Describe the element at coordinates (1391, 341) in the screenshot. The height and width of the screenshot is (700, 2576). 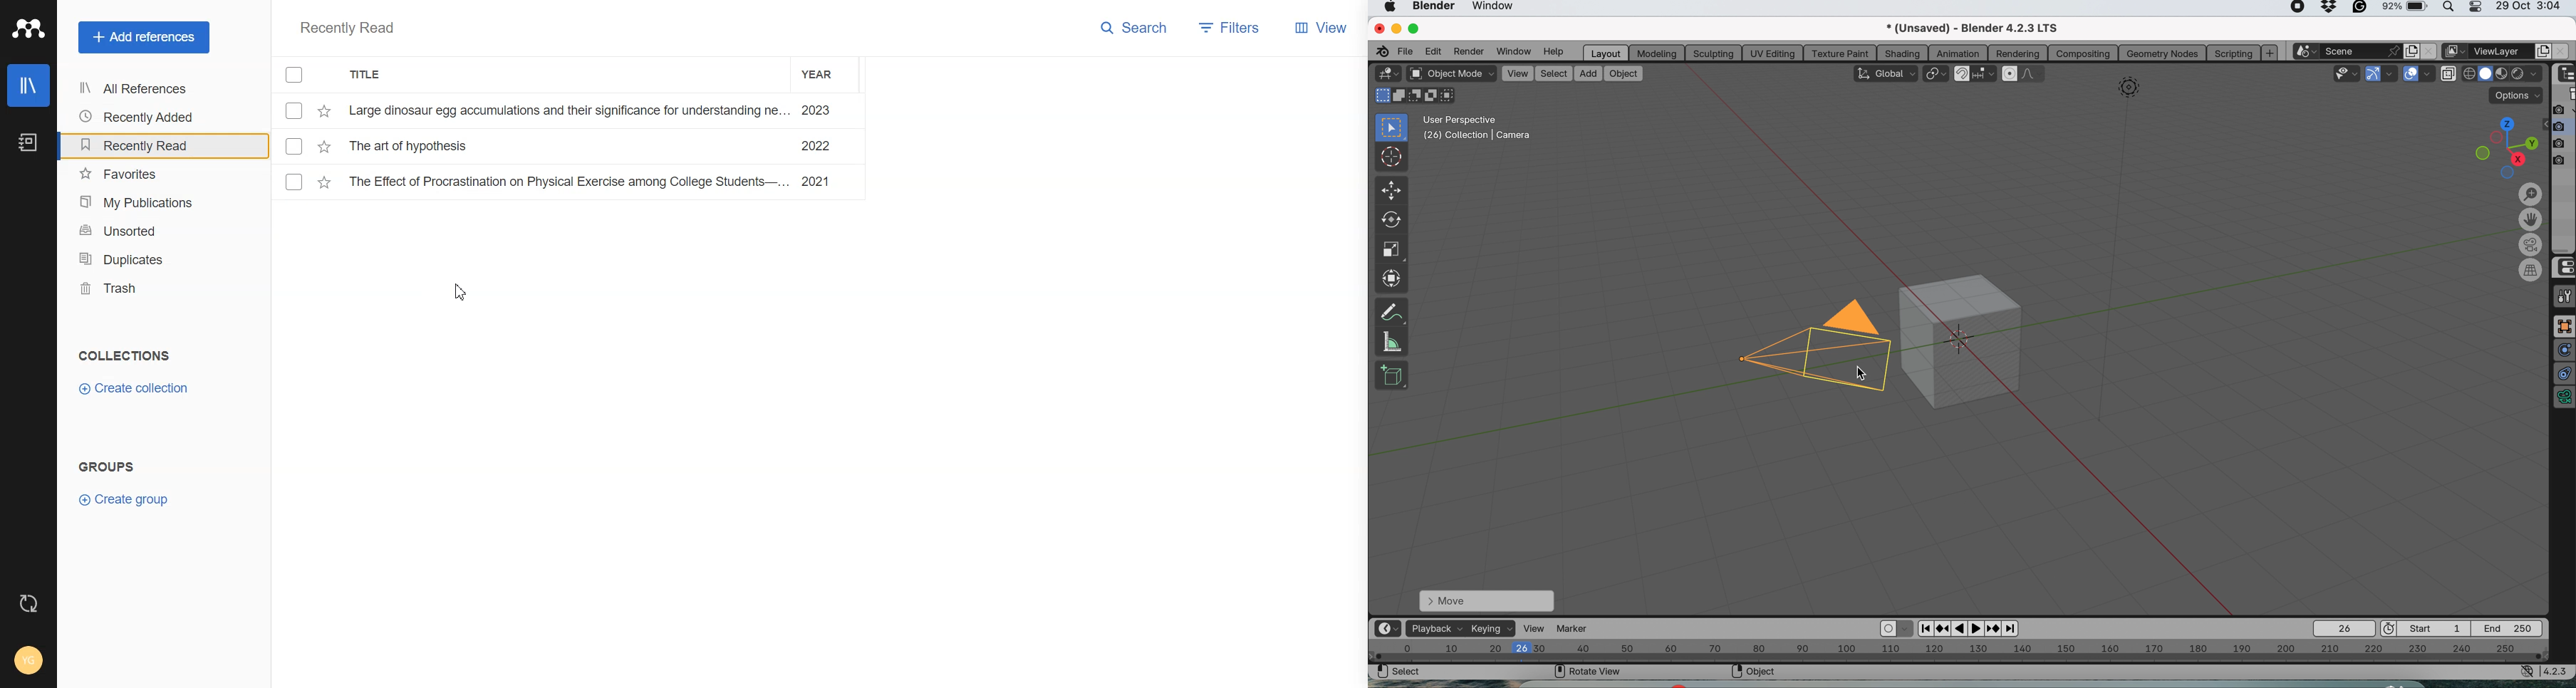
I see `measure` at that location.